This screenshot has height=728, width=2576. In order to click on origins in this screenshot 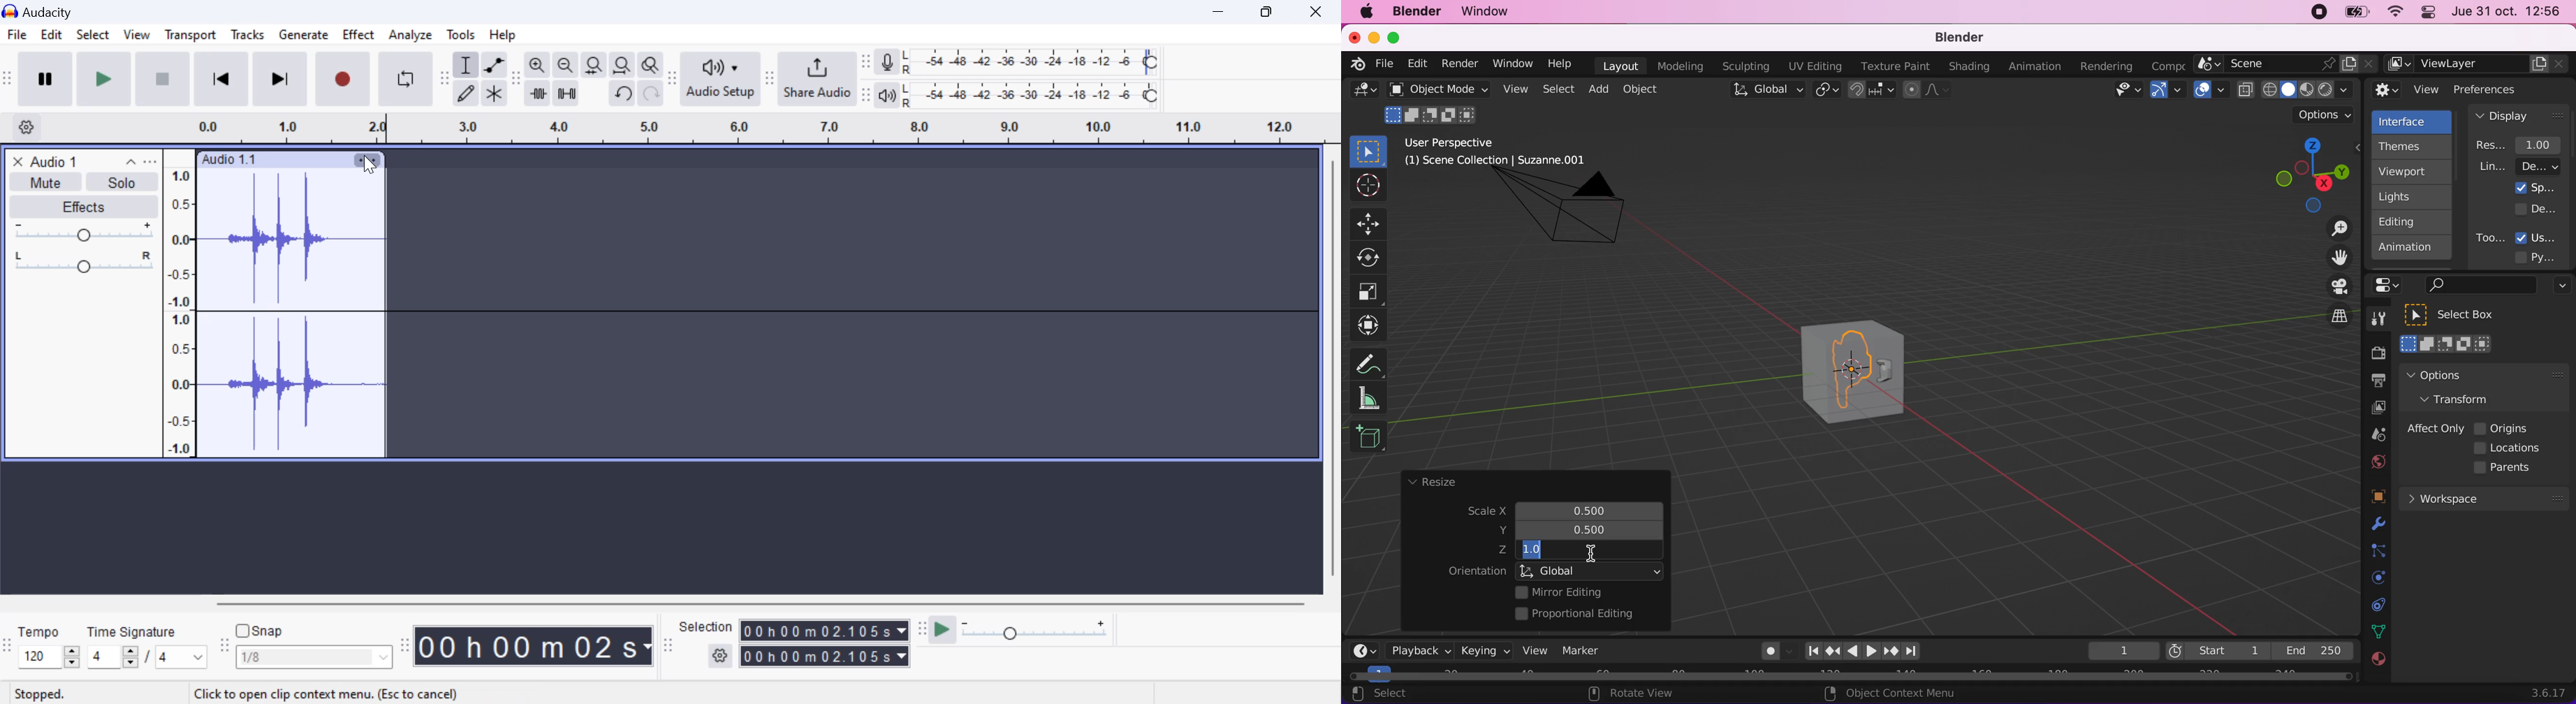, I will do `click(2502, 427)`.